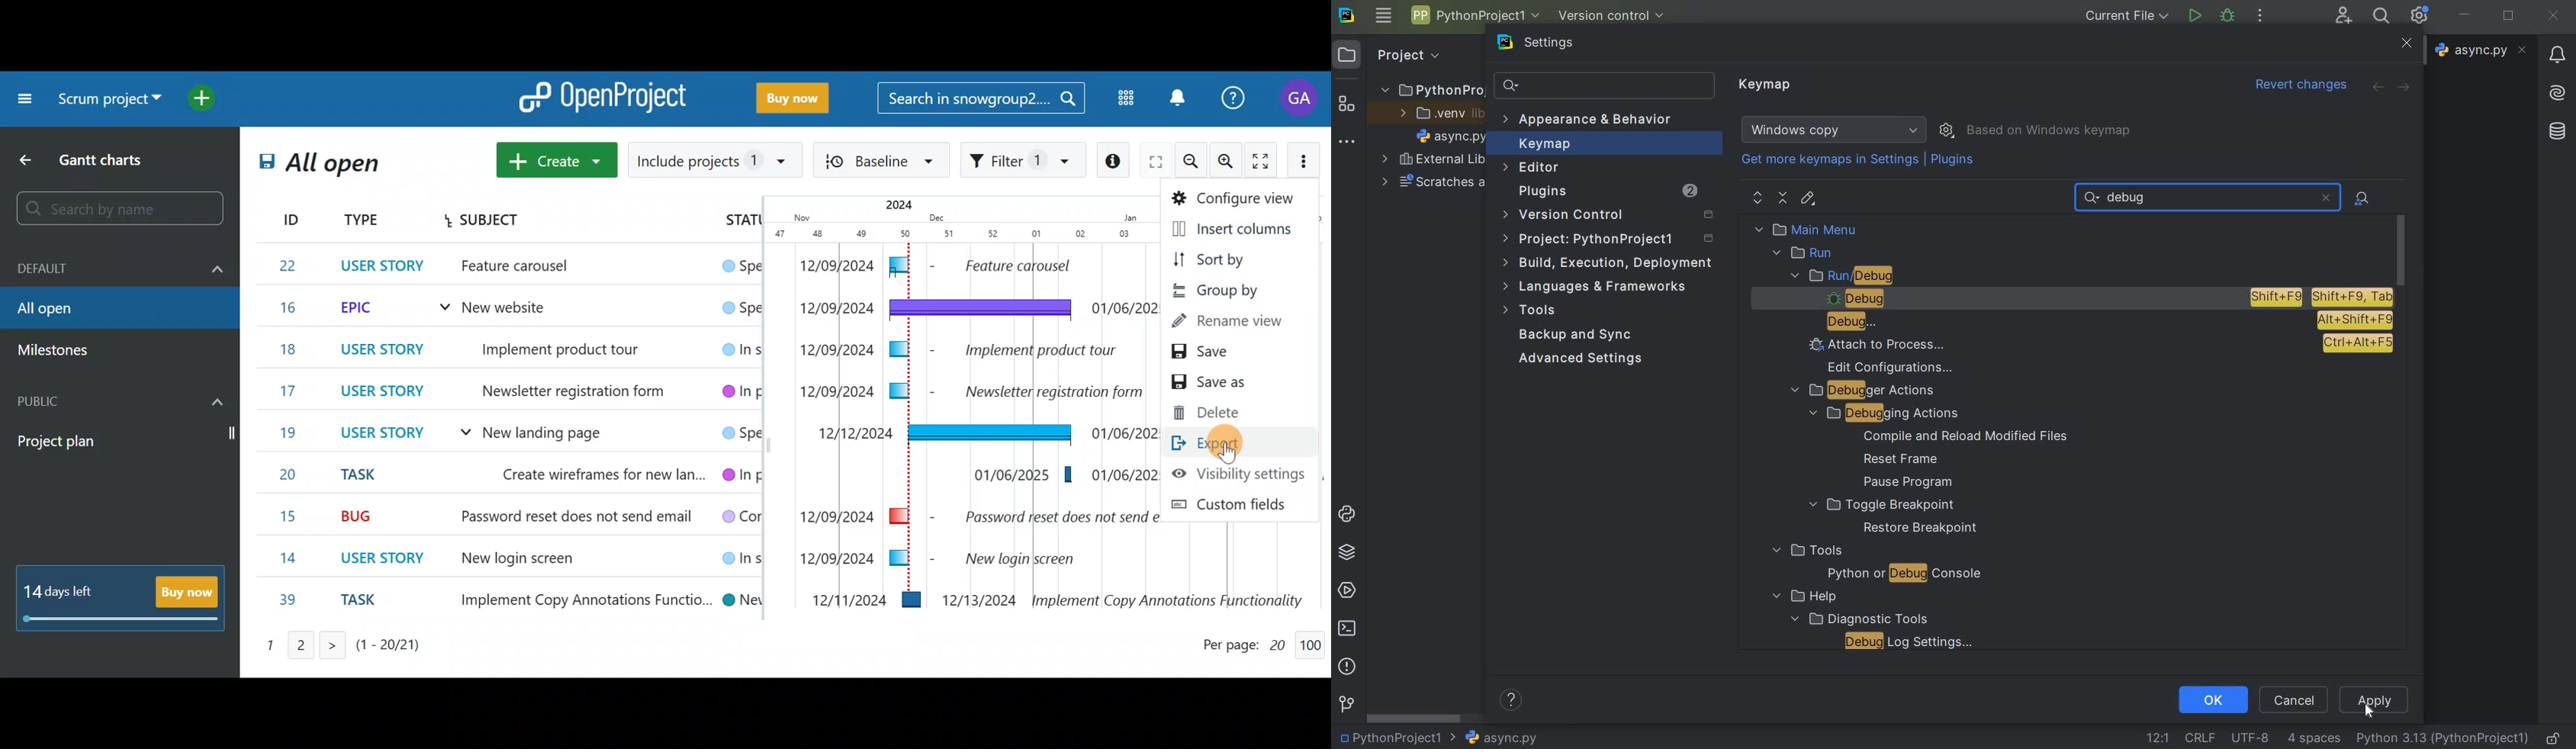 The width and height of the screenshot is (2576, 756). What do you see at coordinates (65, 352) in the screenshot?
I see `Milestones` at bounding box center [65, 352].